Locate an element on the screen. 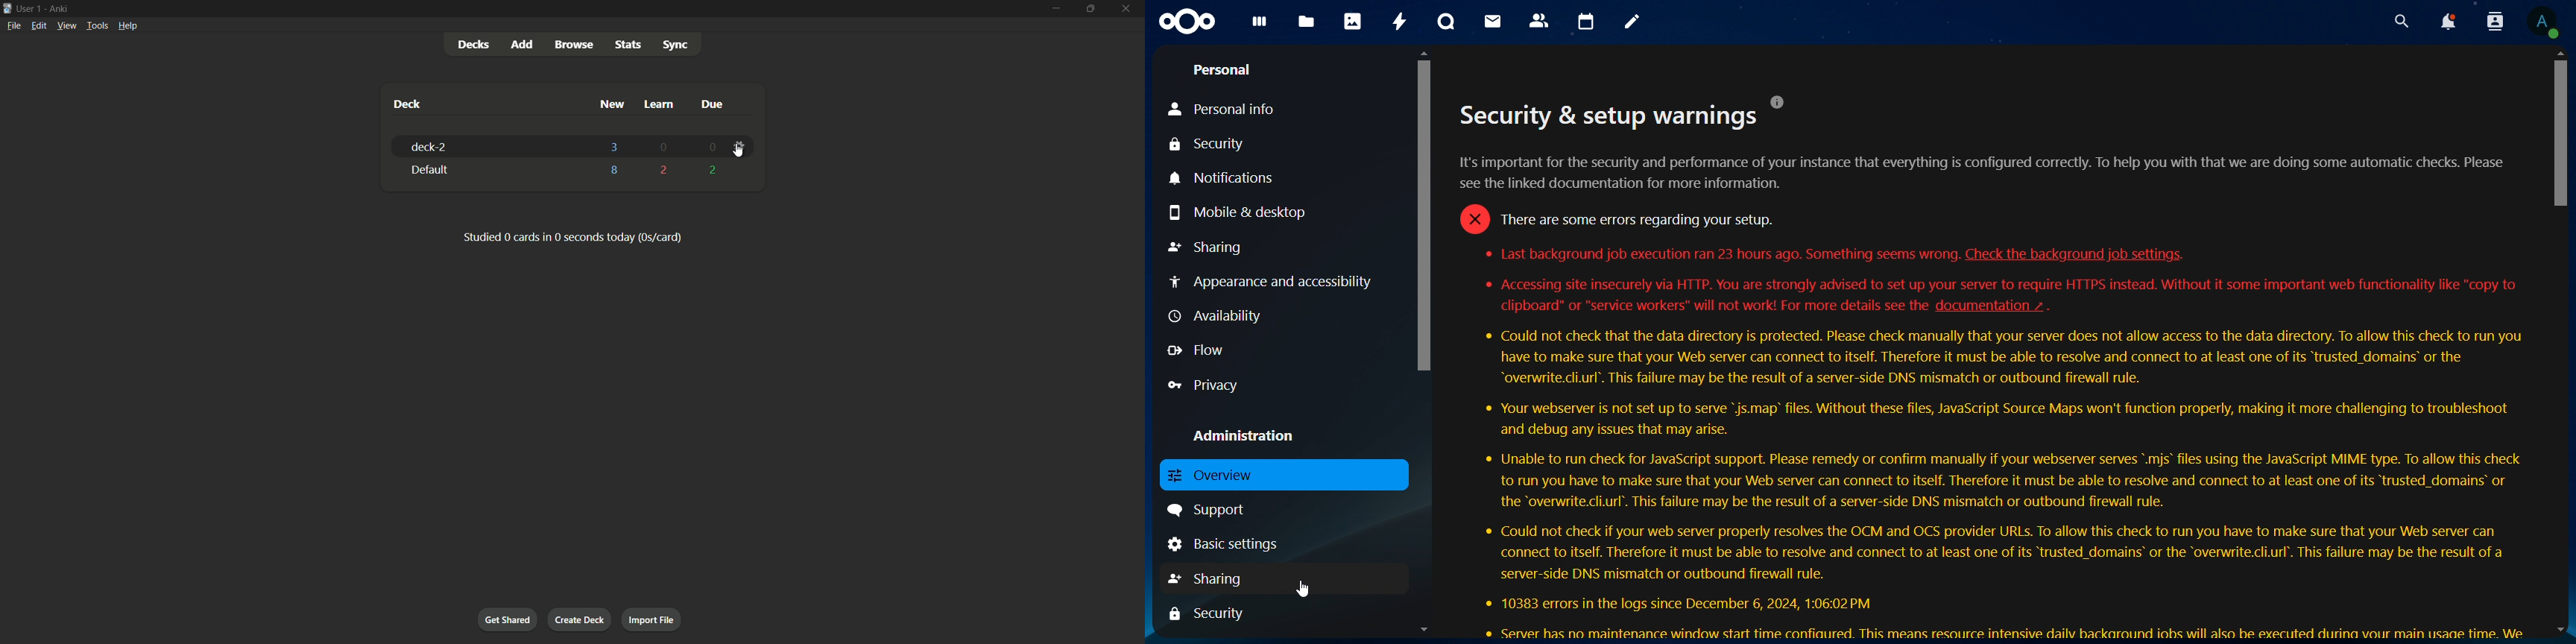  support is located at coordinates (1213, 510).